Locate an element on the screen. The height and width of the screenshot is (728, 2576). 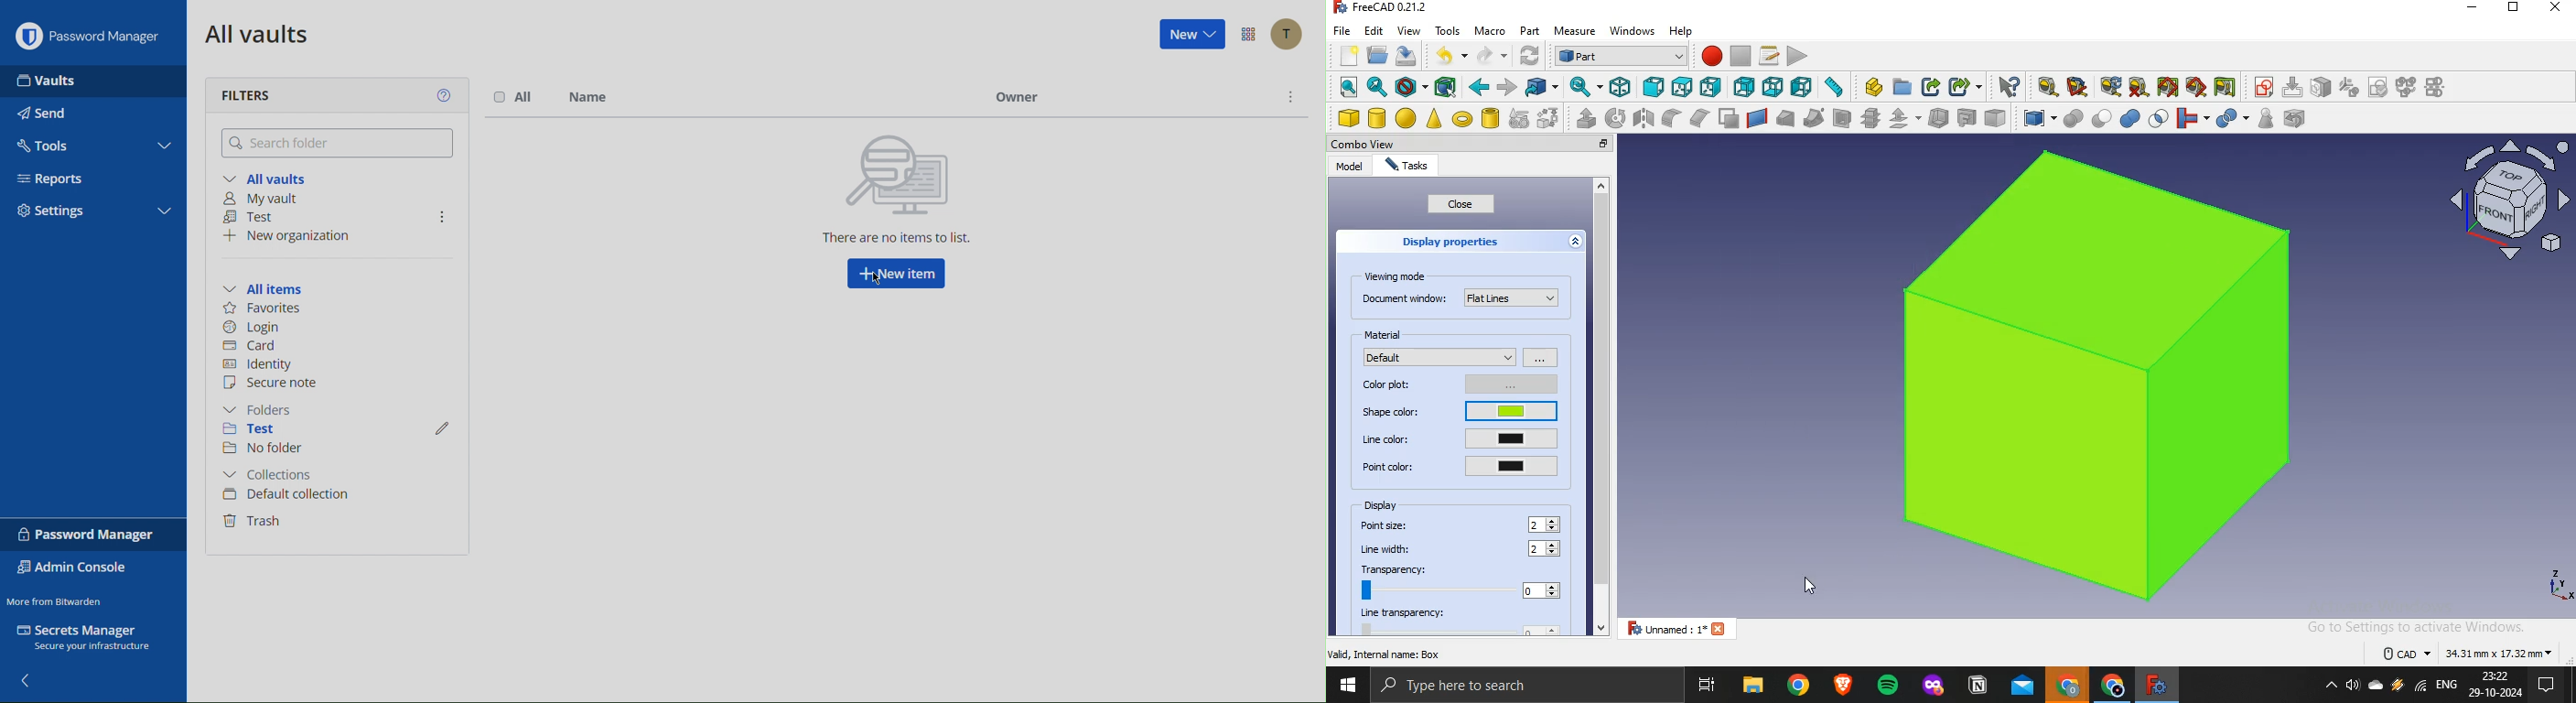
split objects is located at coordinates (2229, 119).